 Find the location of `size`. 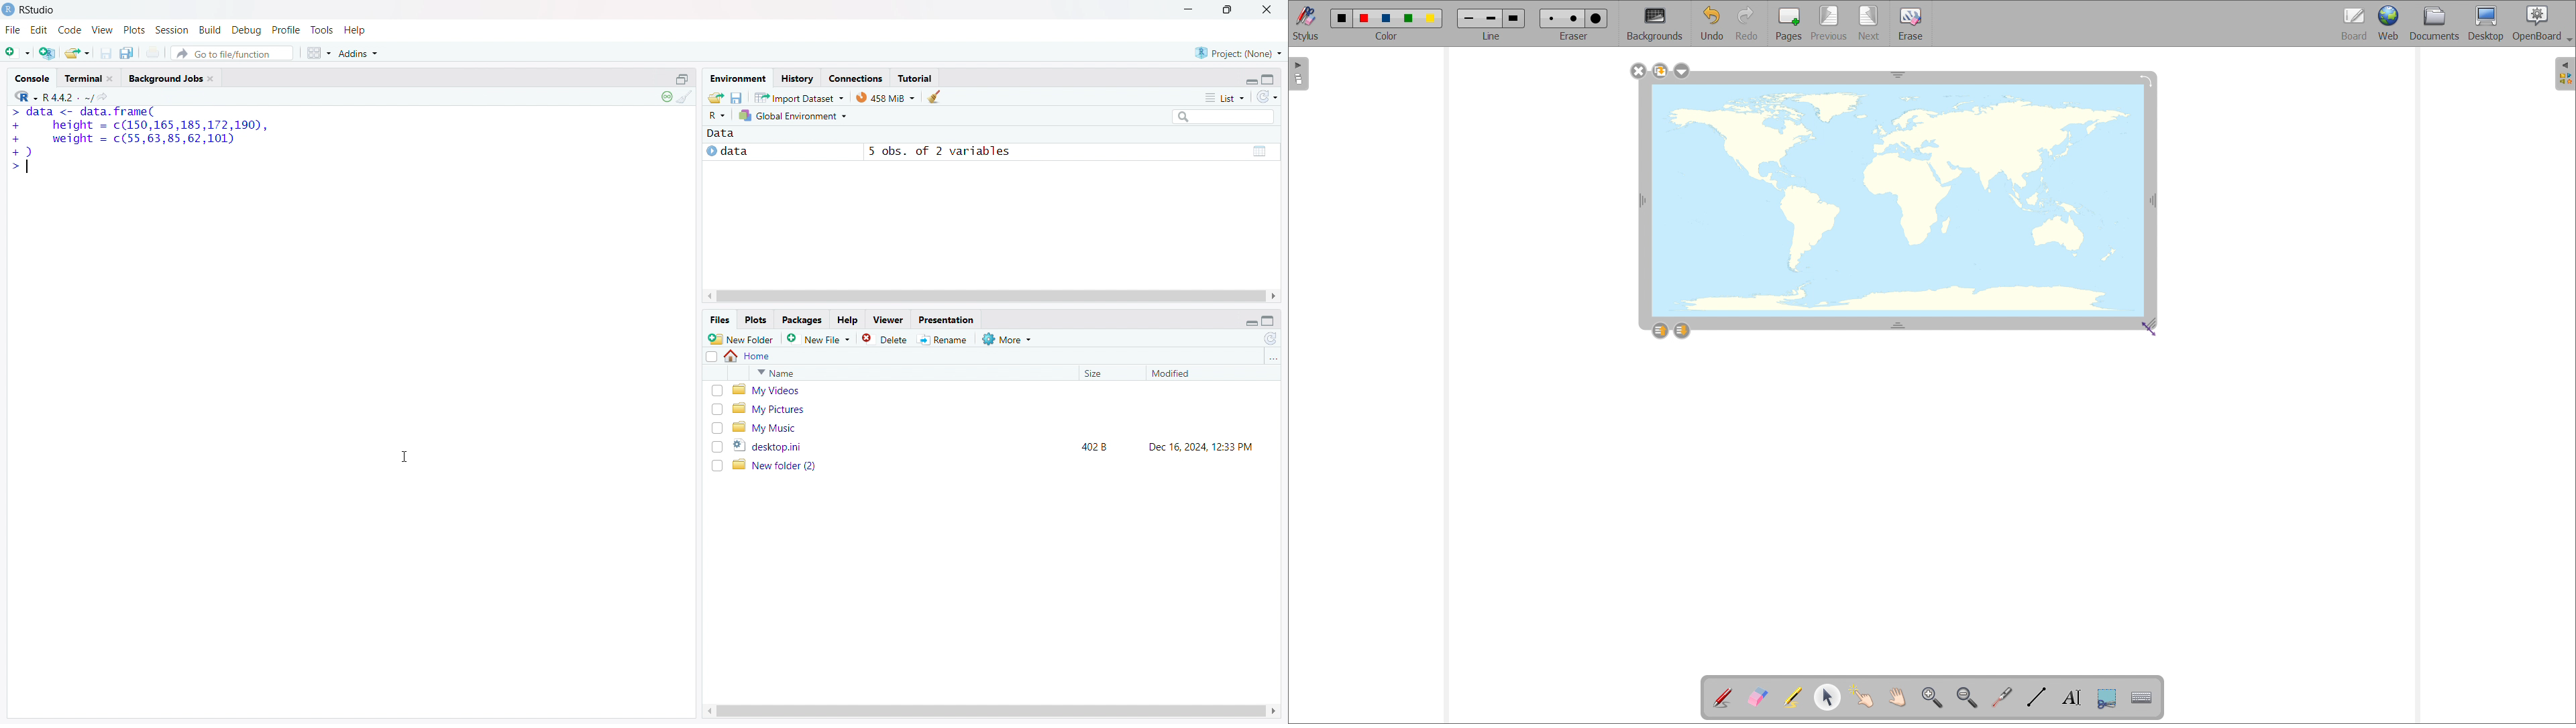

size is located at coordinates (1108, 373).